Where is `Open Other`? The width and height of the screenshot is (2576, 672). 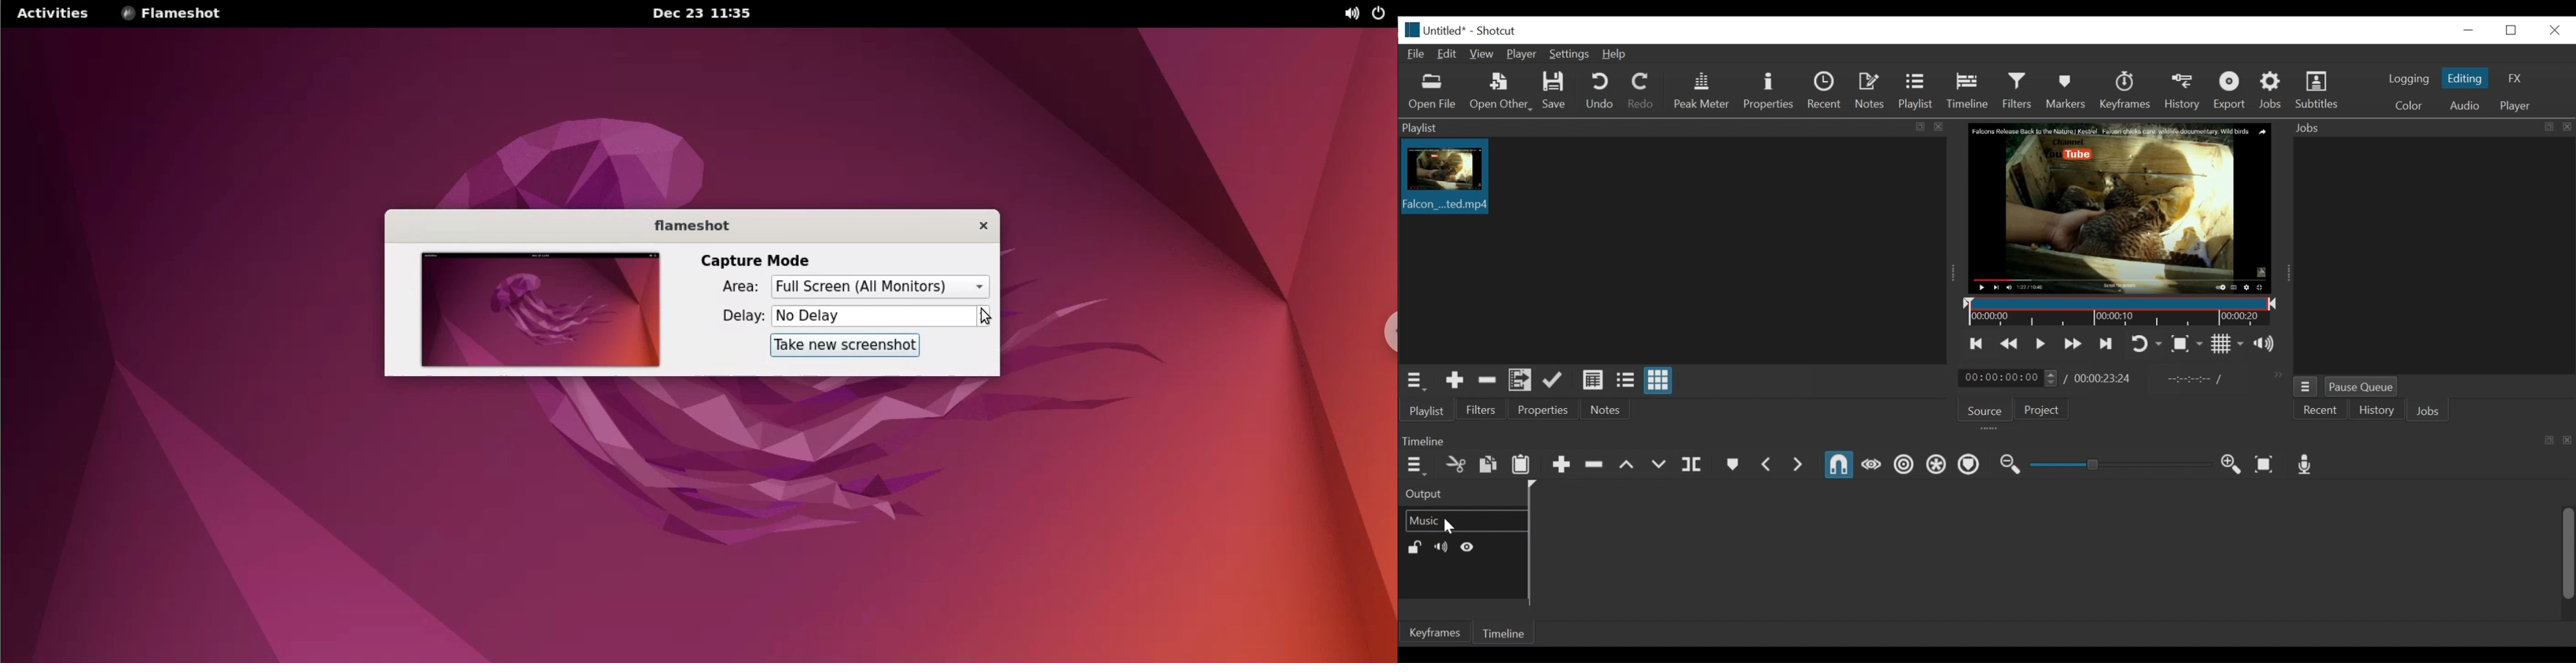 Open Other is located at coordinates (1499, 91).